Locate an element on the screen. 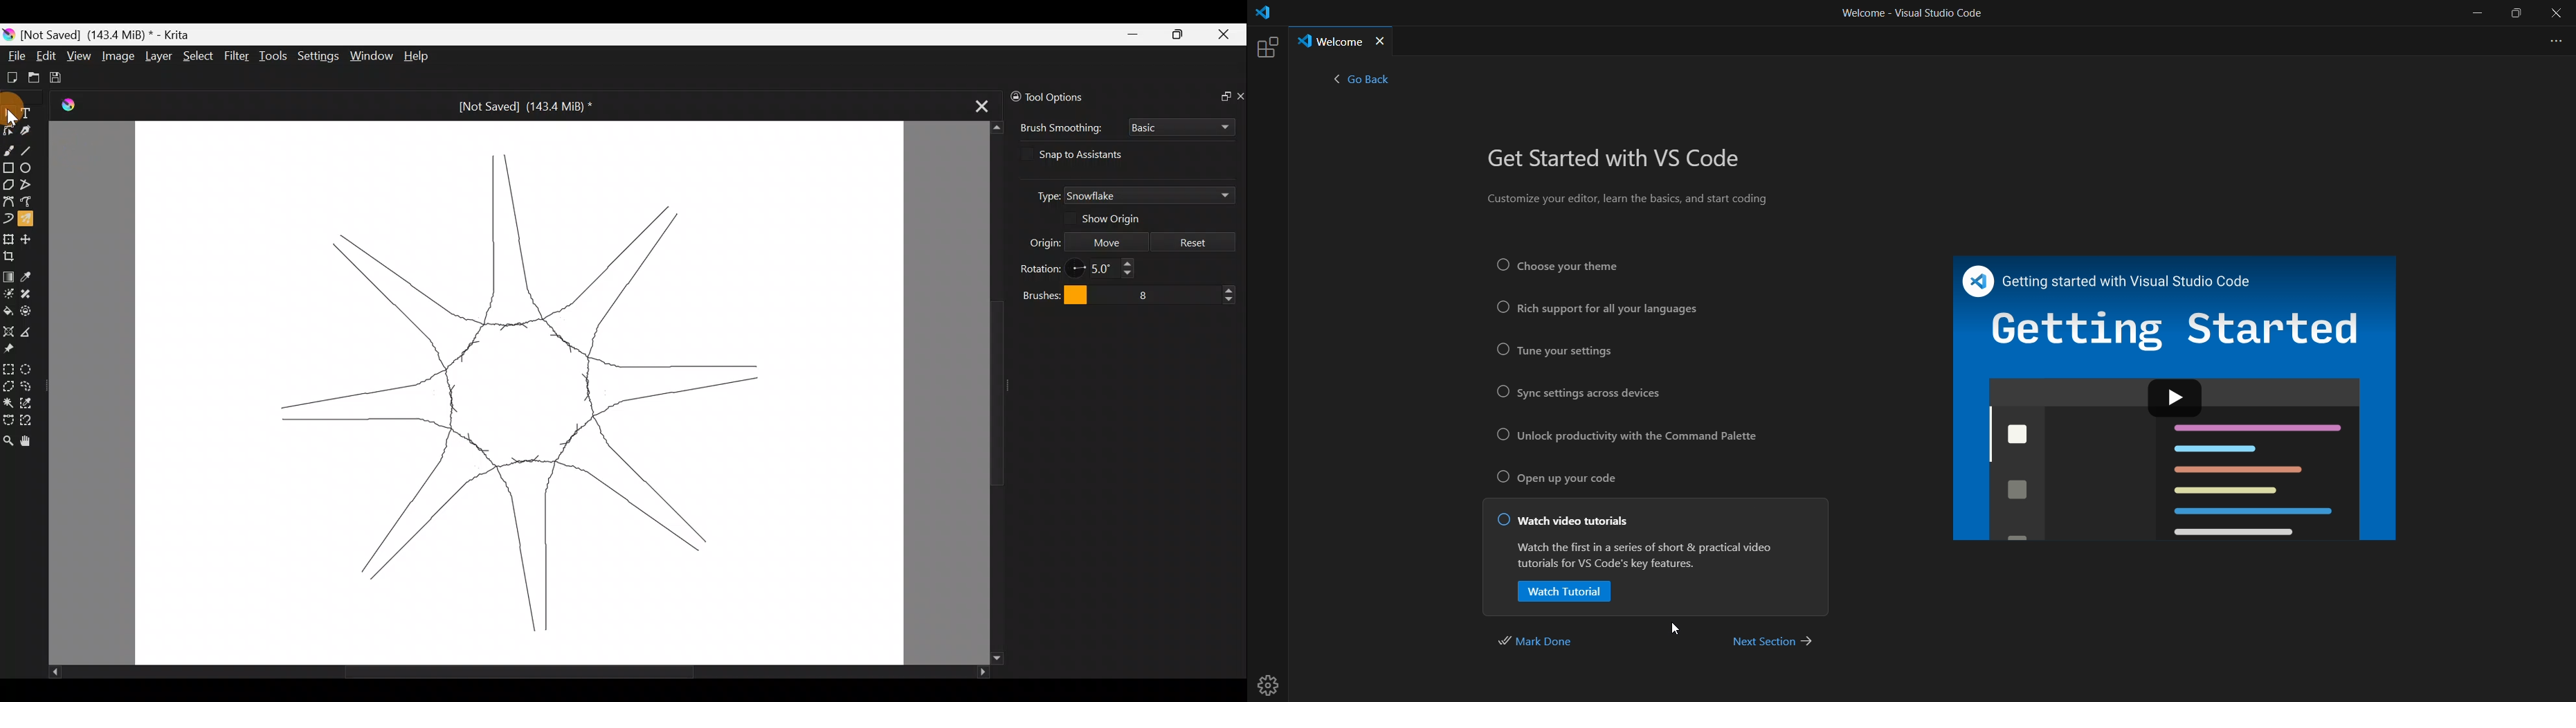 The image size is (2576, 728). Krita logo is located at coordinates (8, 36).